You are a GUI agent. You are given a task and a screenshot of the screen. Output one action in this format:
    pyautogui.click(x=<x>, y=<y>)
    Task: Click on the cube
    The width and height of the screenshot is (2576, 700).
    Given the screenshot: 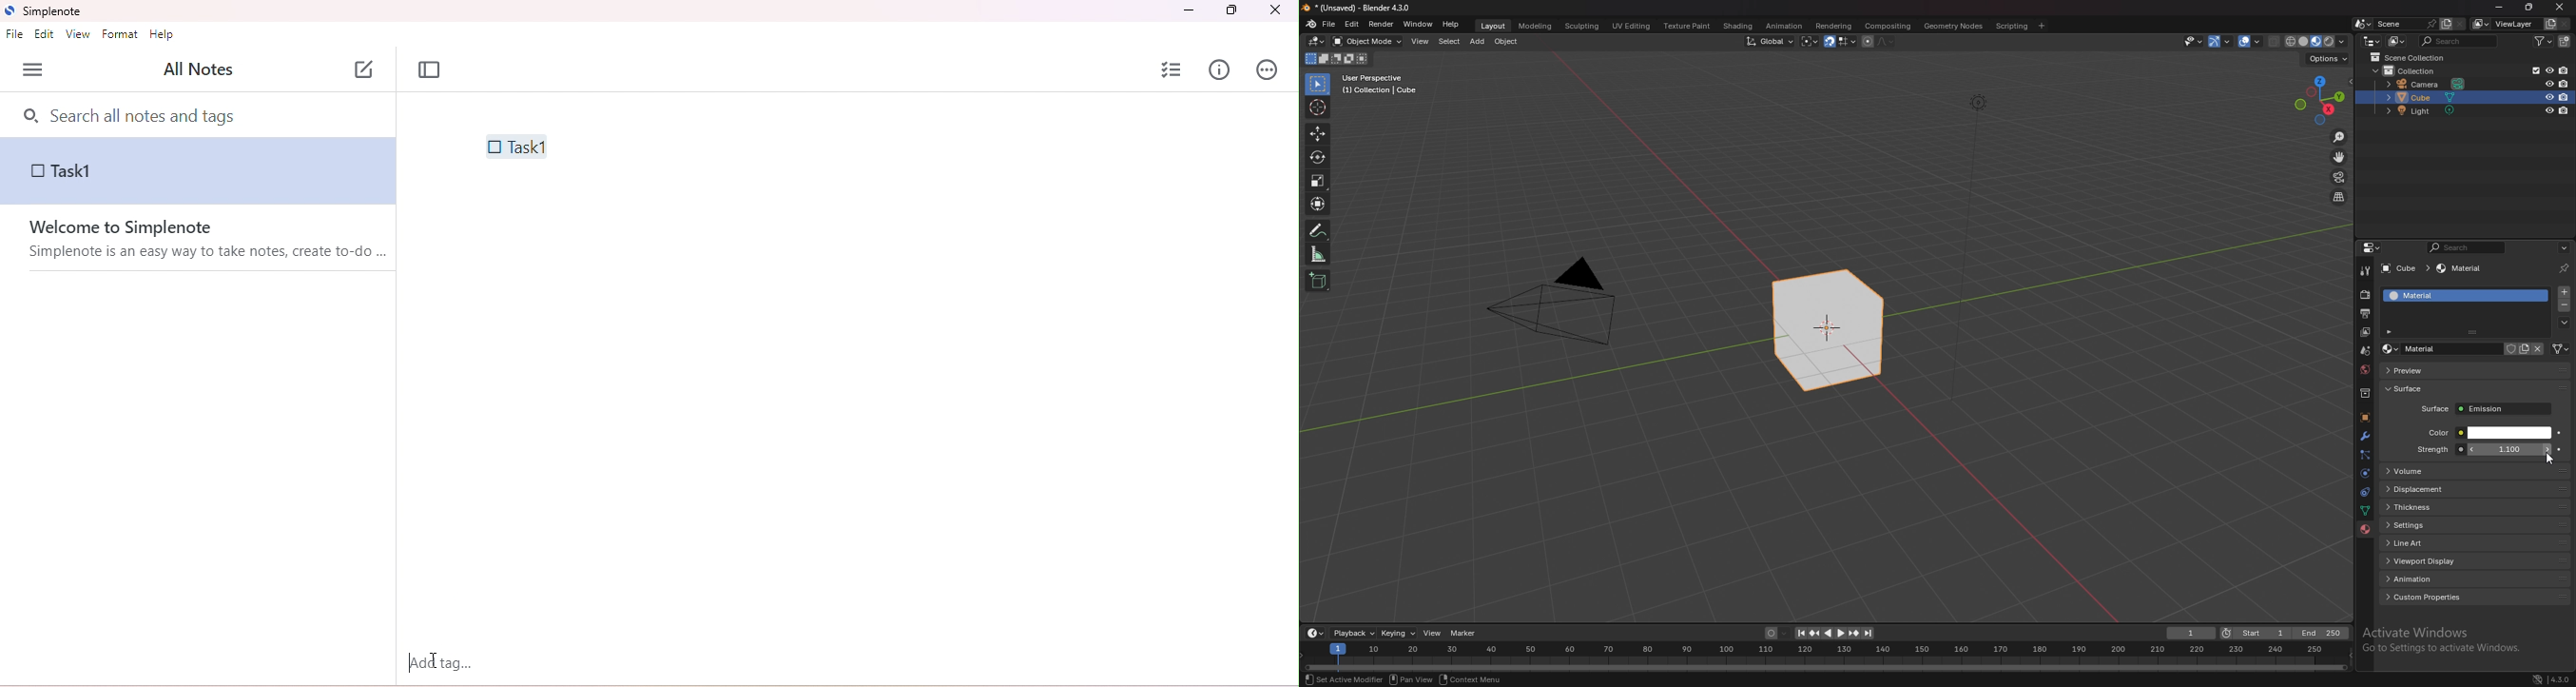 What is the action you would take?
    pyautogui.click(x=2449, y=98)
    